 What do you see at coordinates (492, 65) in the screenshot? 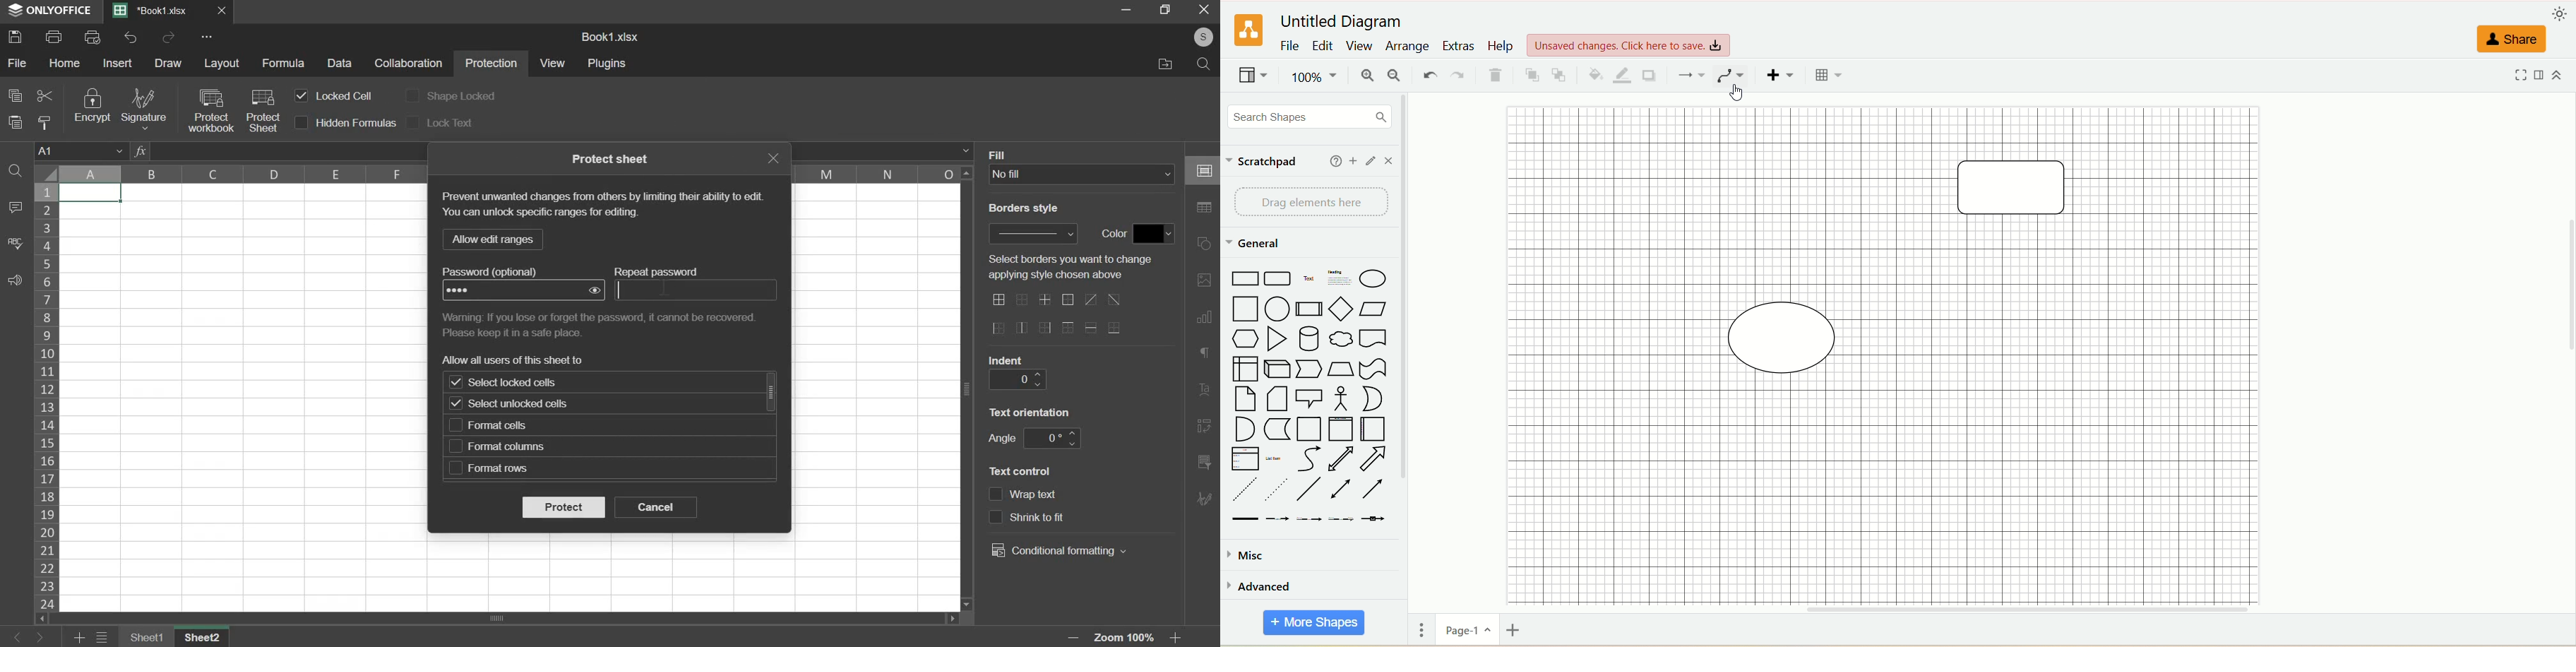
I see `protection` at bounding box center [492, 65].